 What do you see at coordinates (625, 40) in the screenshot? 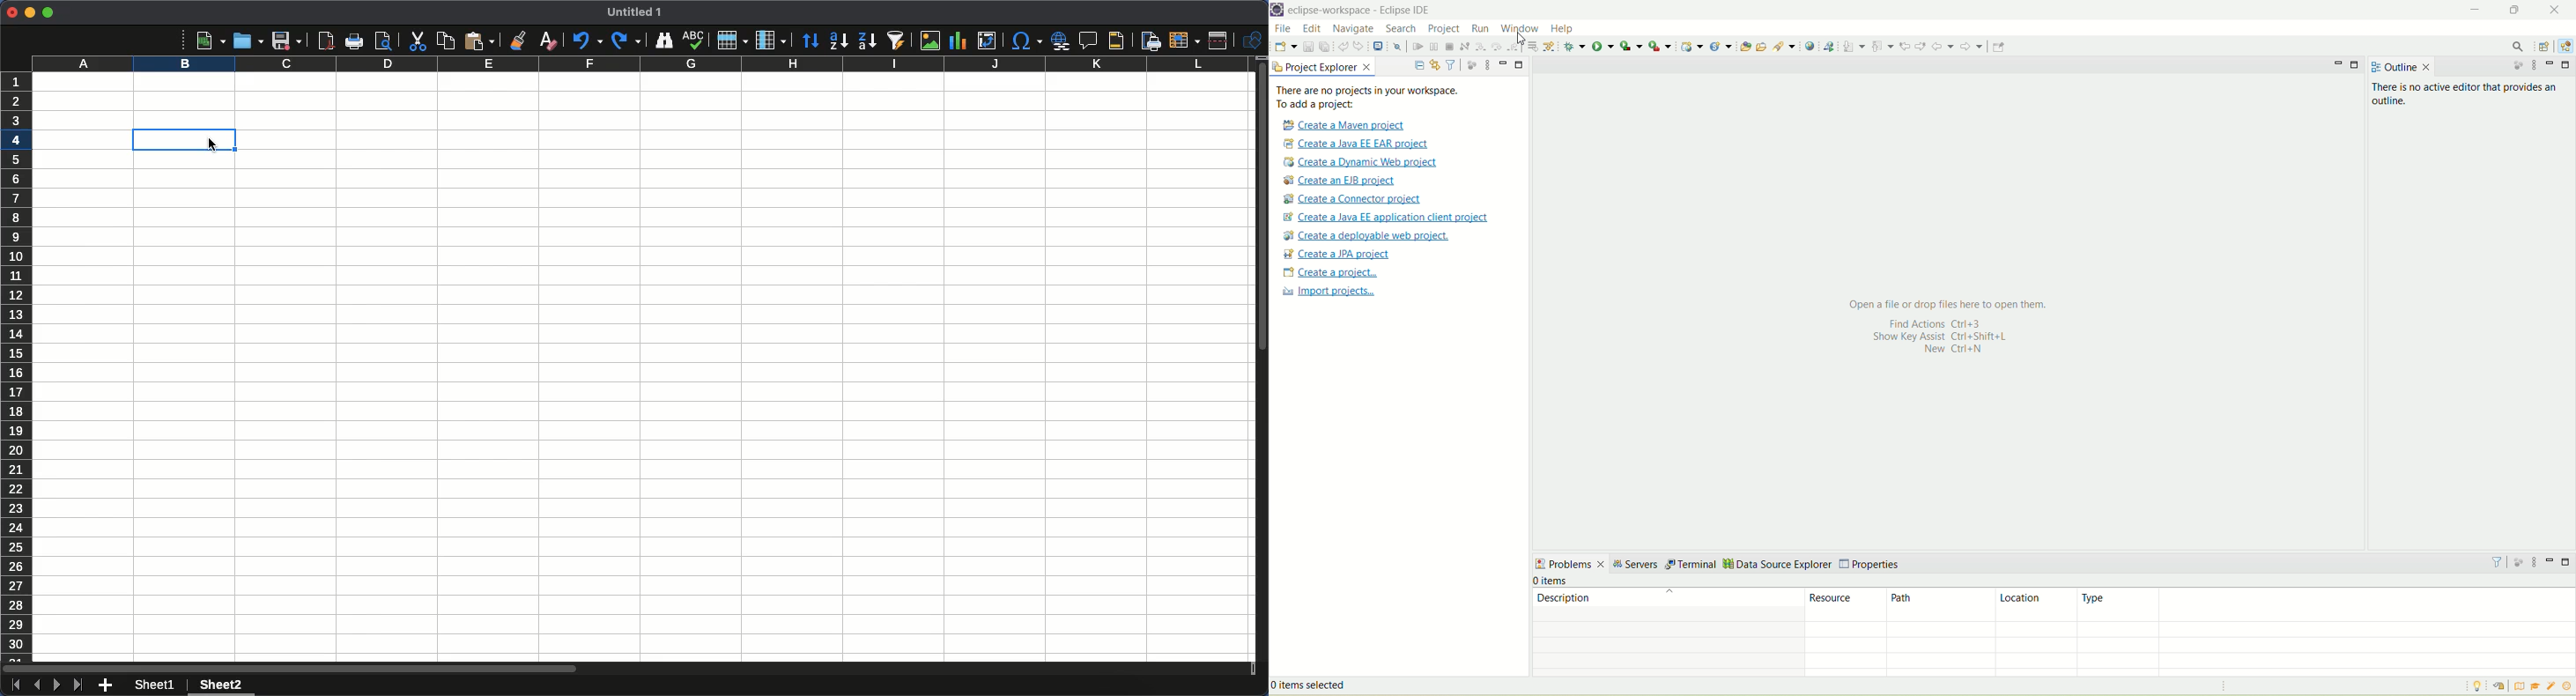
I see `Redo` at bounding box center [625, 40].